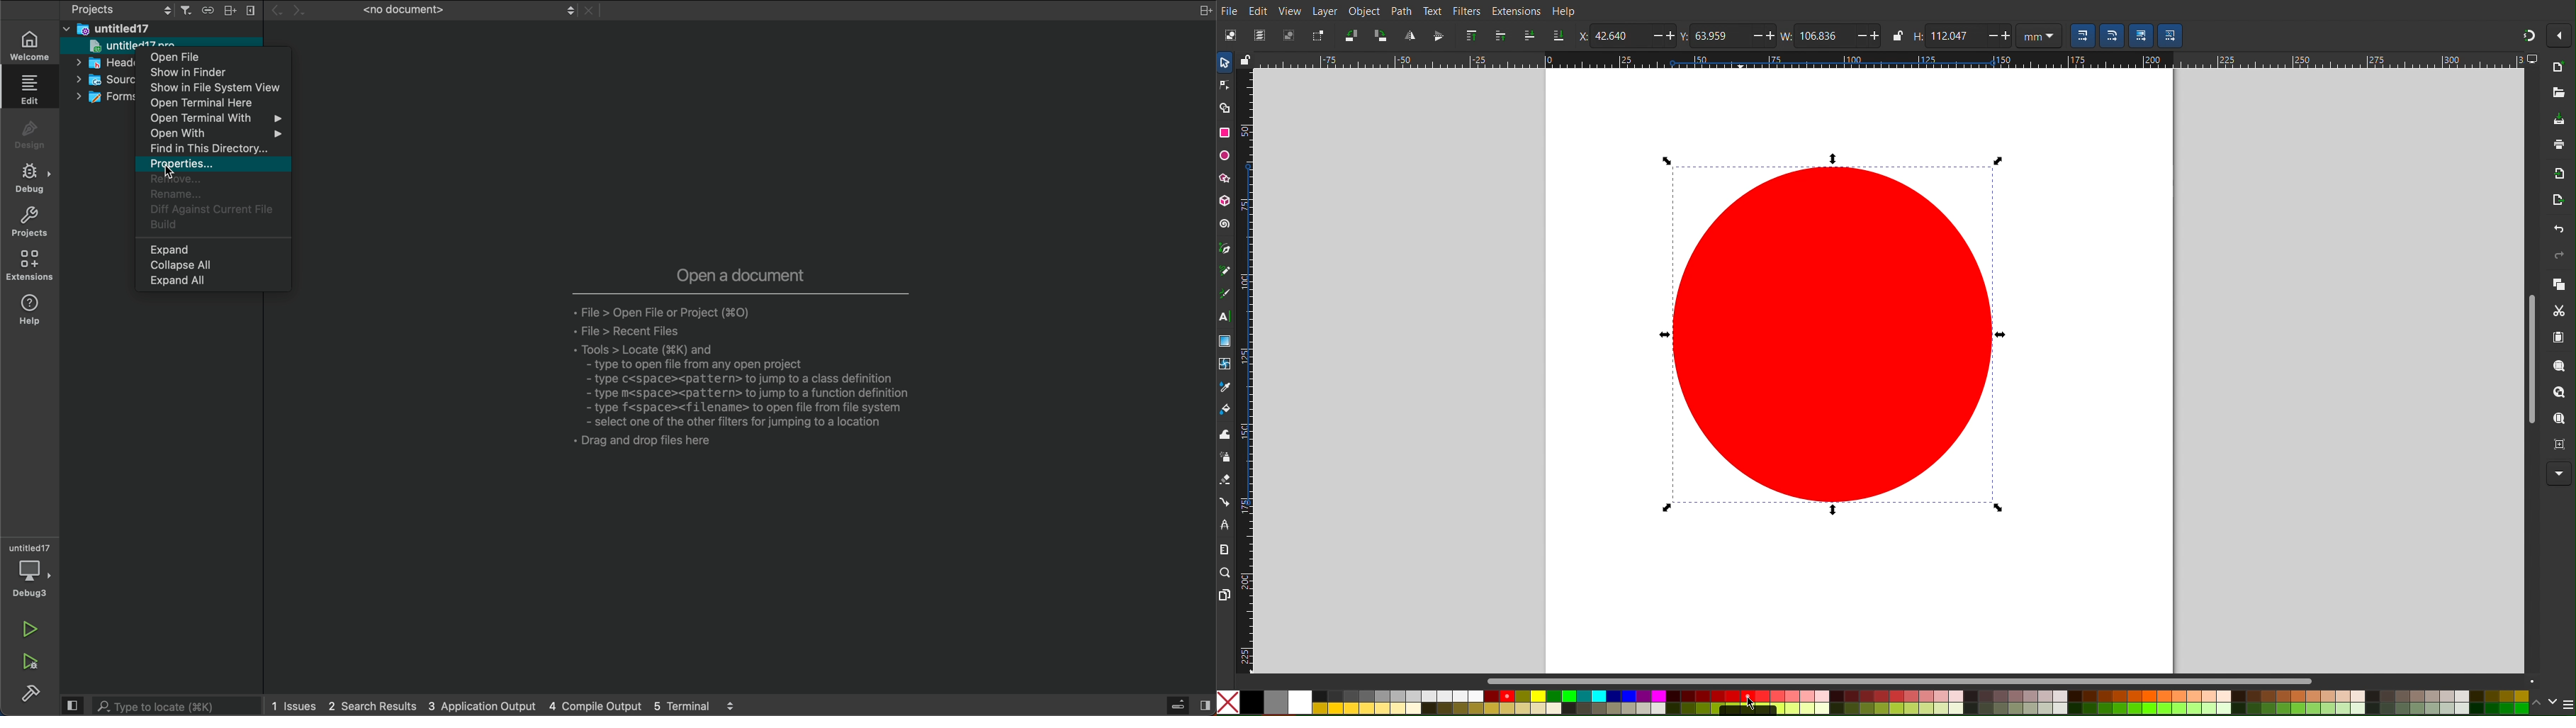 This screenshot has width=2576, height=728. Describe the element at coordinates (1230, 10) in the screenshot. I see `File` at that location.